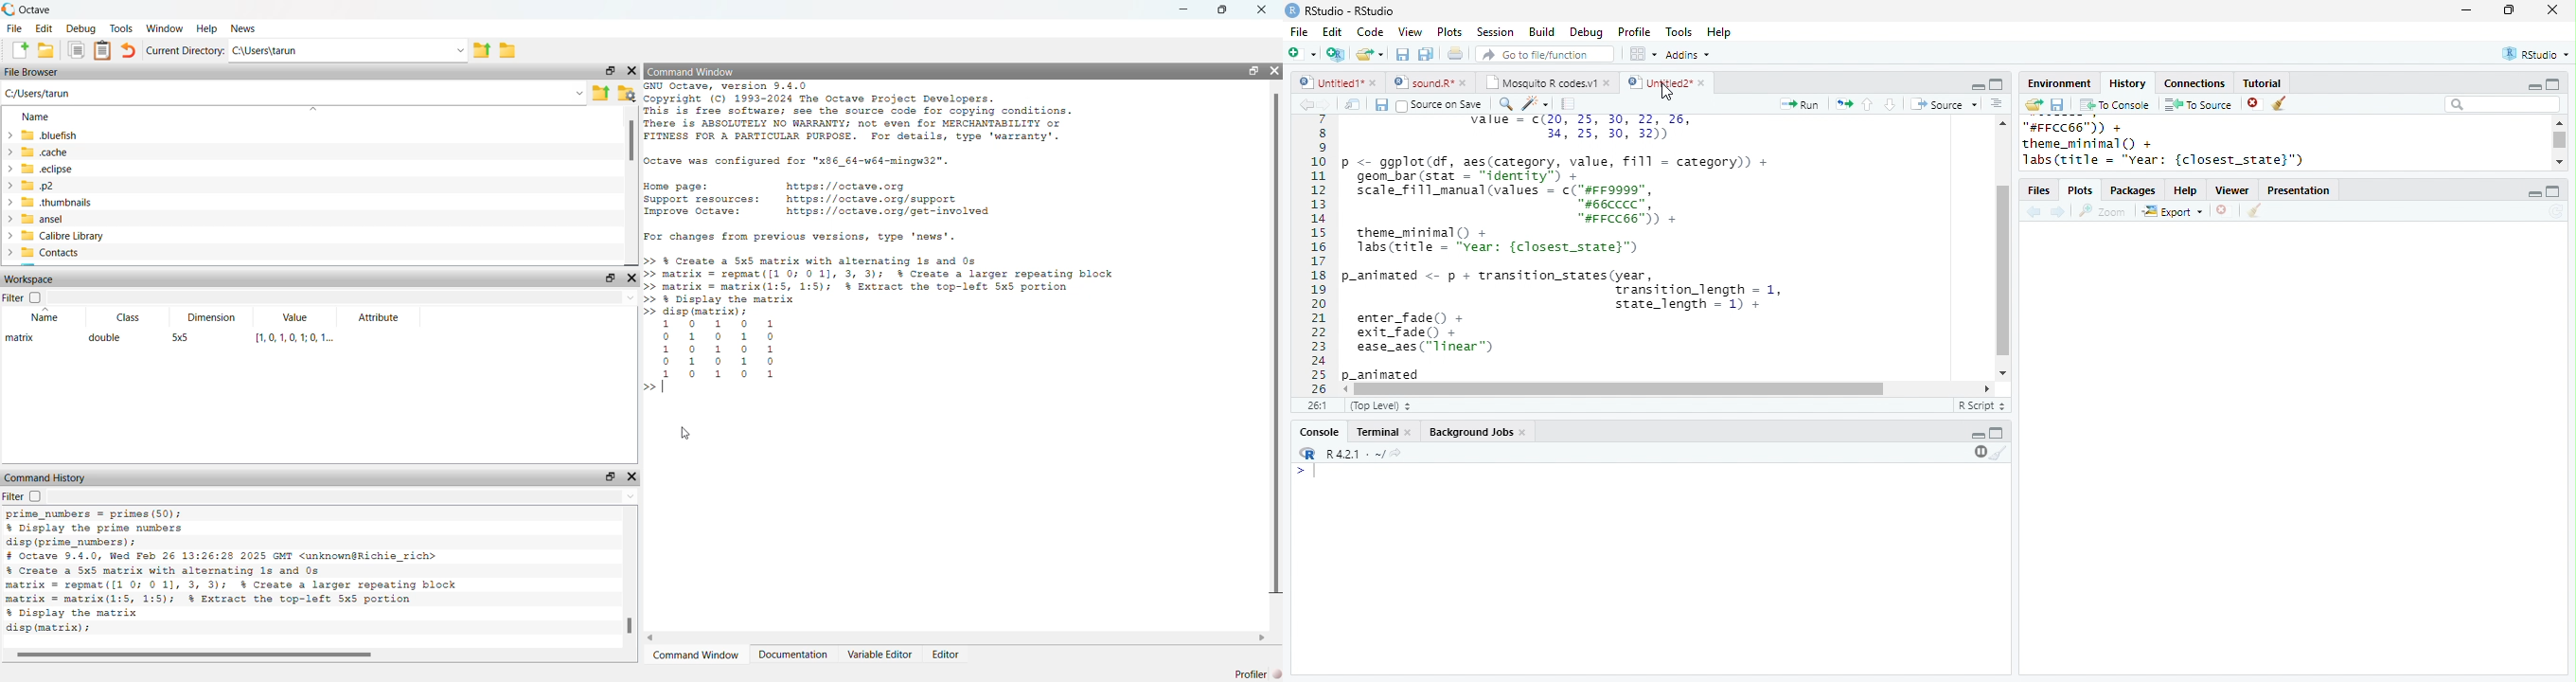  I want to click on scroll bar, so click(2560, 139).